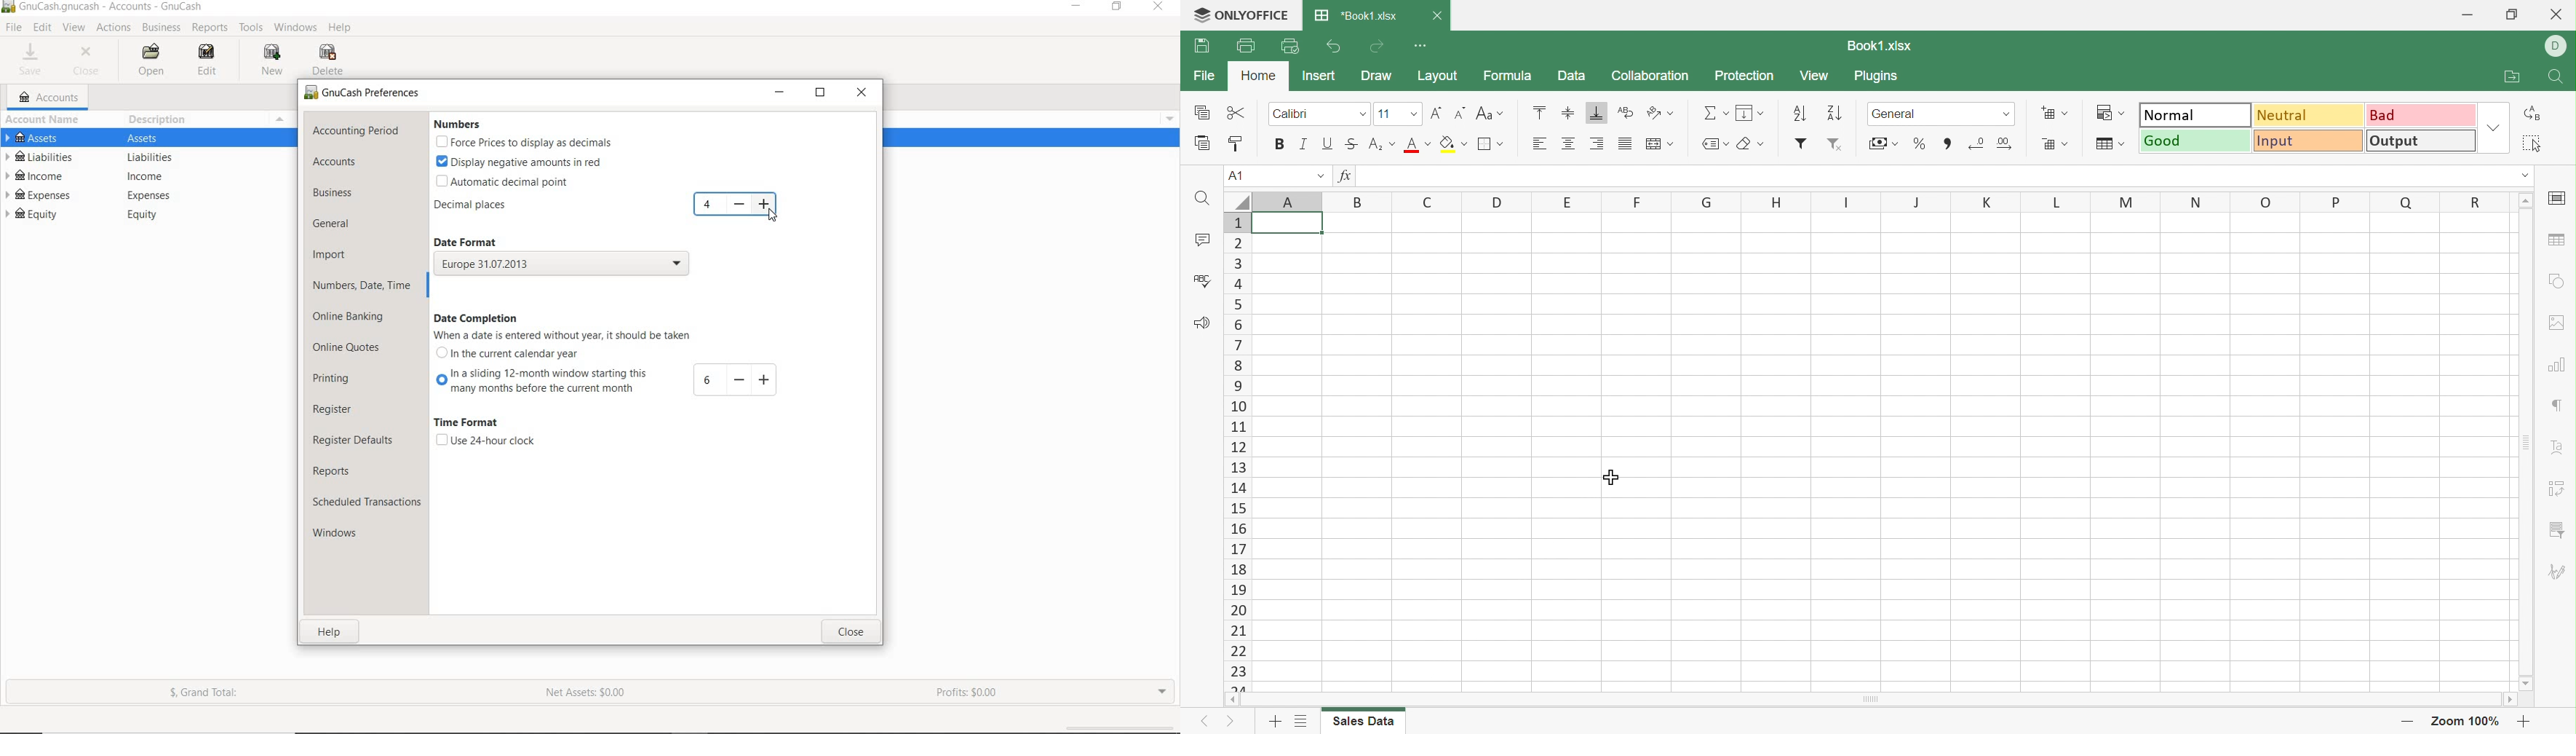 Image resolution: width=2576 pixels, height=756 pixels. What do you see at coordinates (2523, 684) in the screenshot?
I see `Scroll Down` at bounding box center [2523, 684].